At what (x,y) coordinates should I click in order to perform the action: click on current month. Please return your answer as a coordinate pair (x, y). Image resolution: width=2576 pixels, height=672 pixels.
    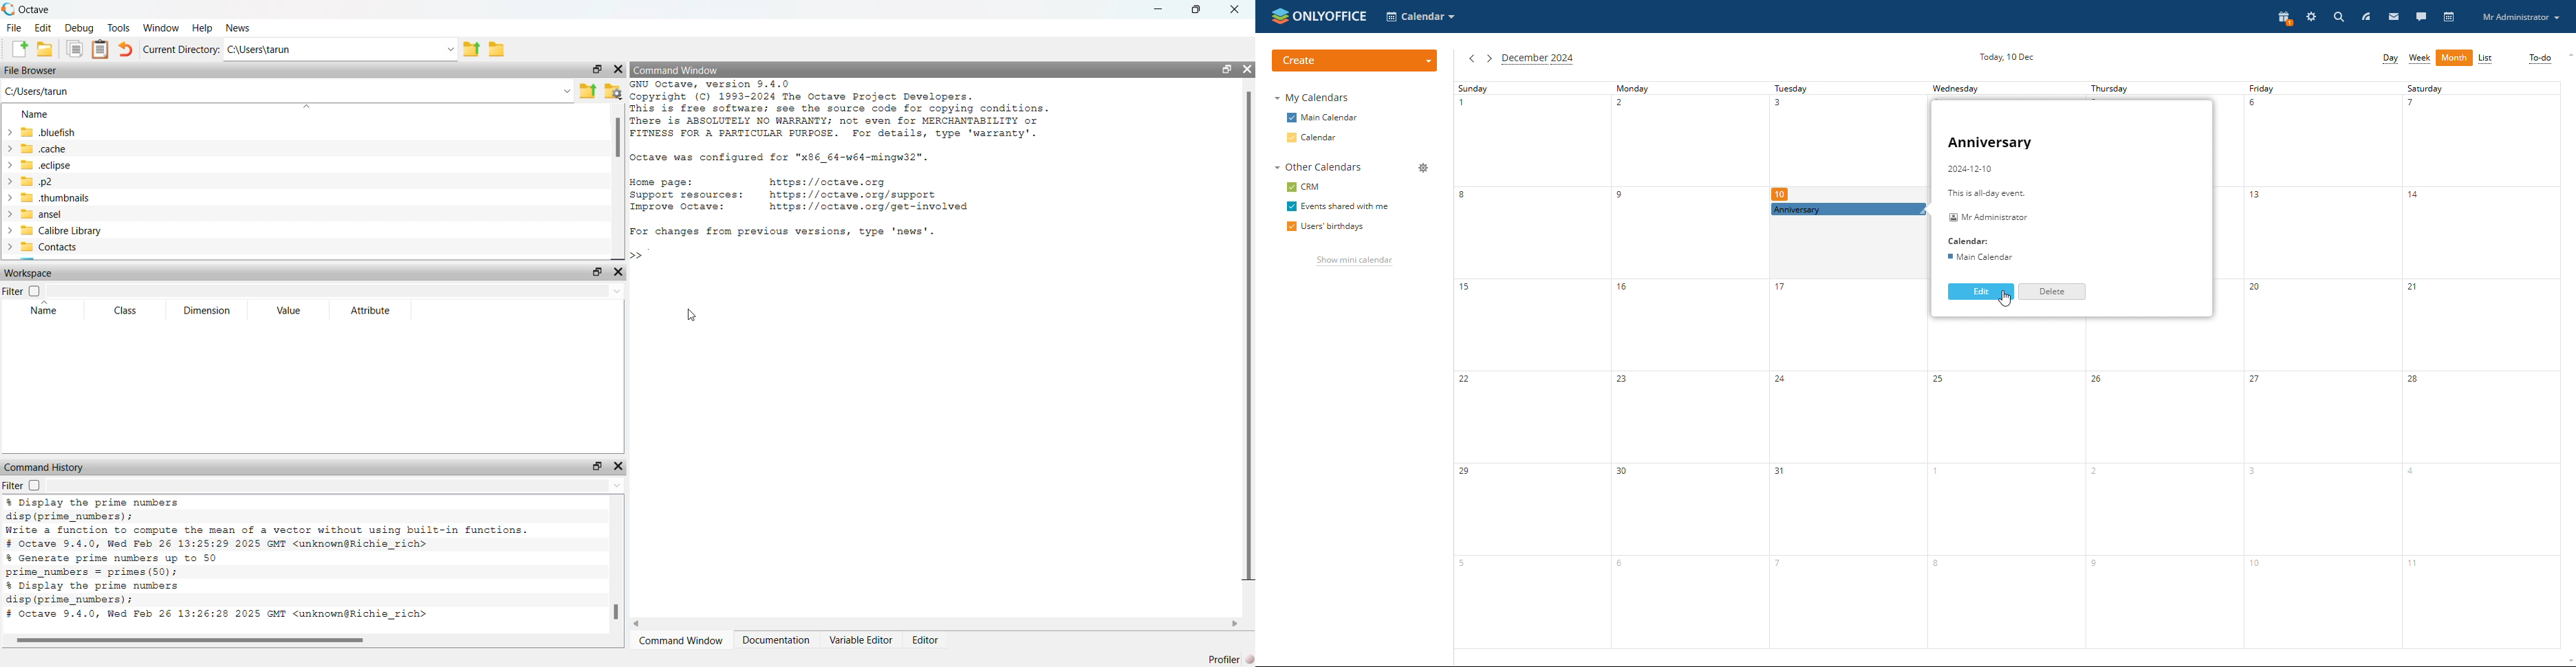
    Looking at the image, I should click on (1538, 59).